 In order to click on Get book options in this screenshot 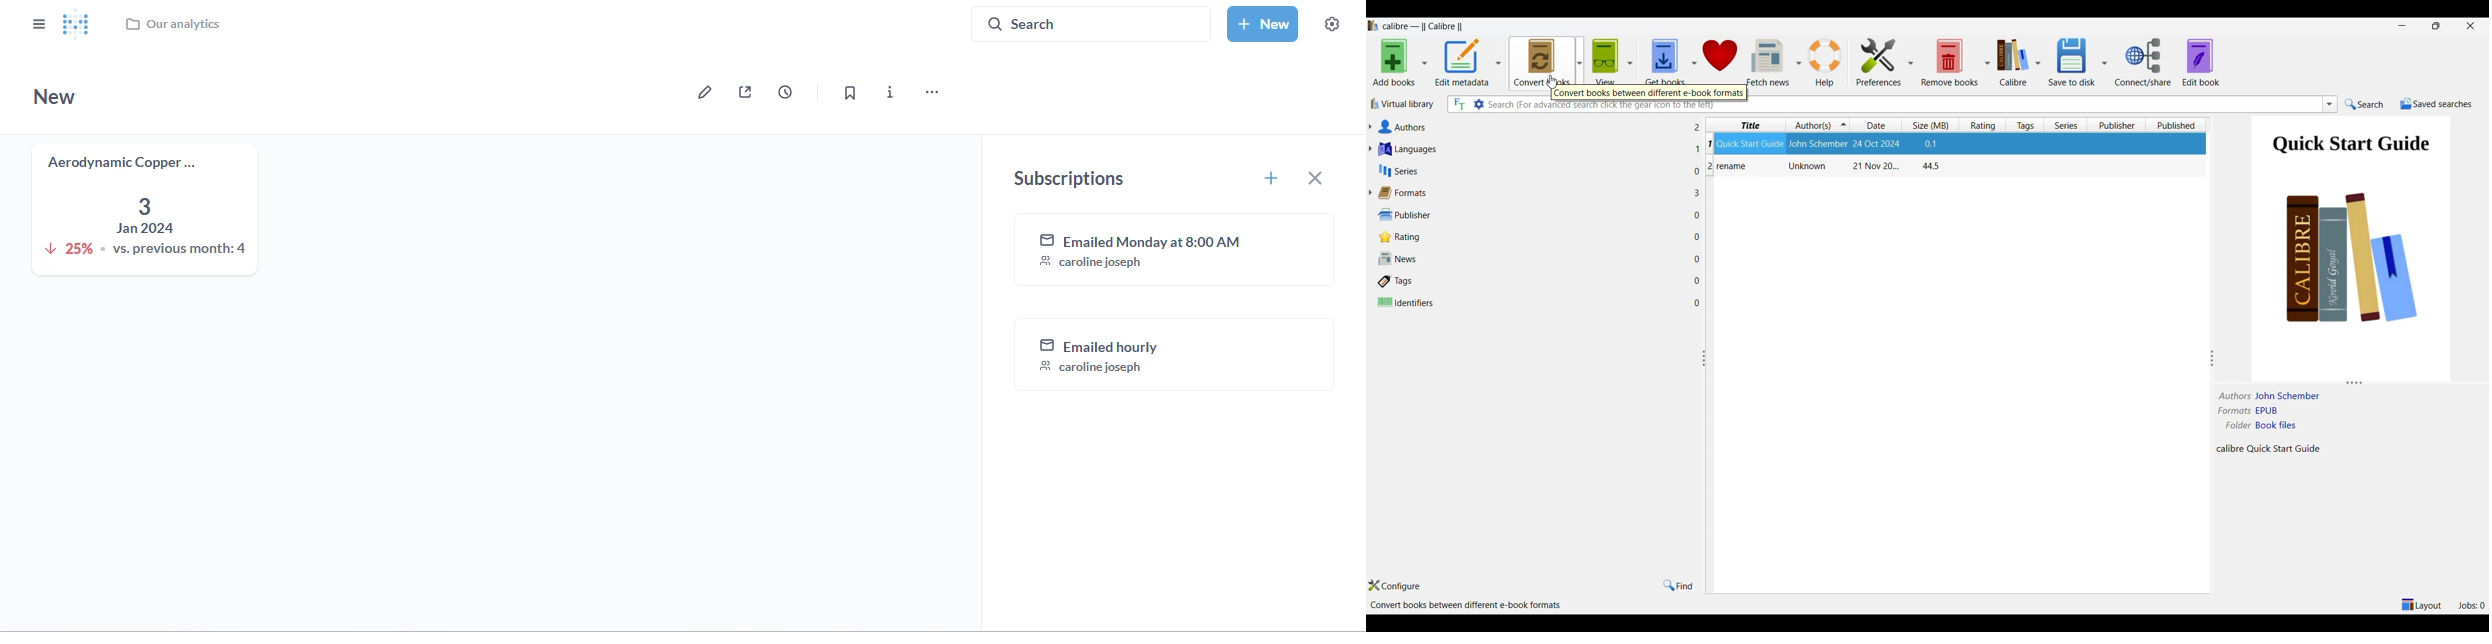, I will do `click(1693, 62)`.